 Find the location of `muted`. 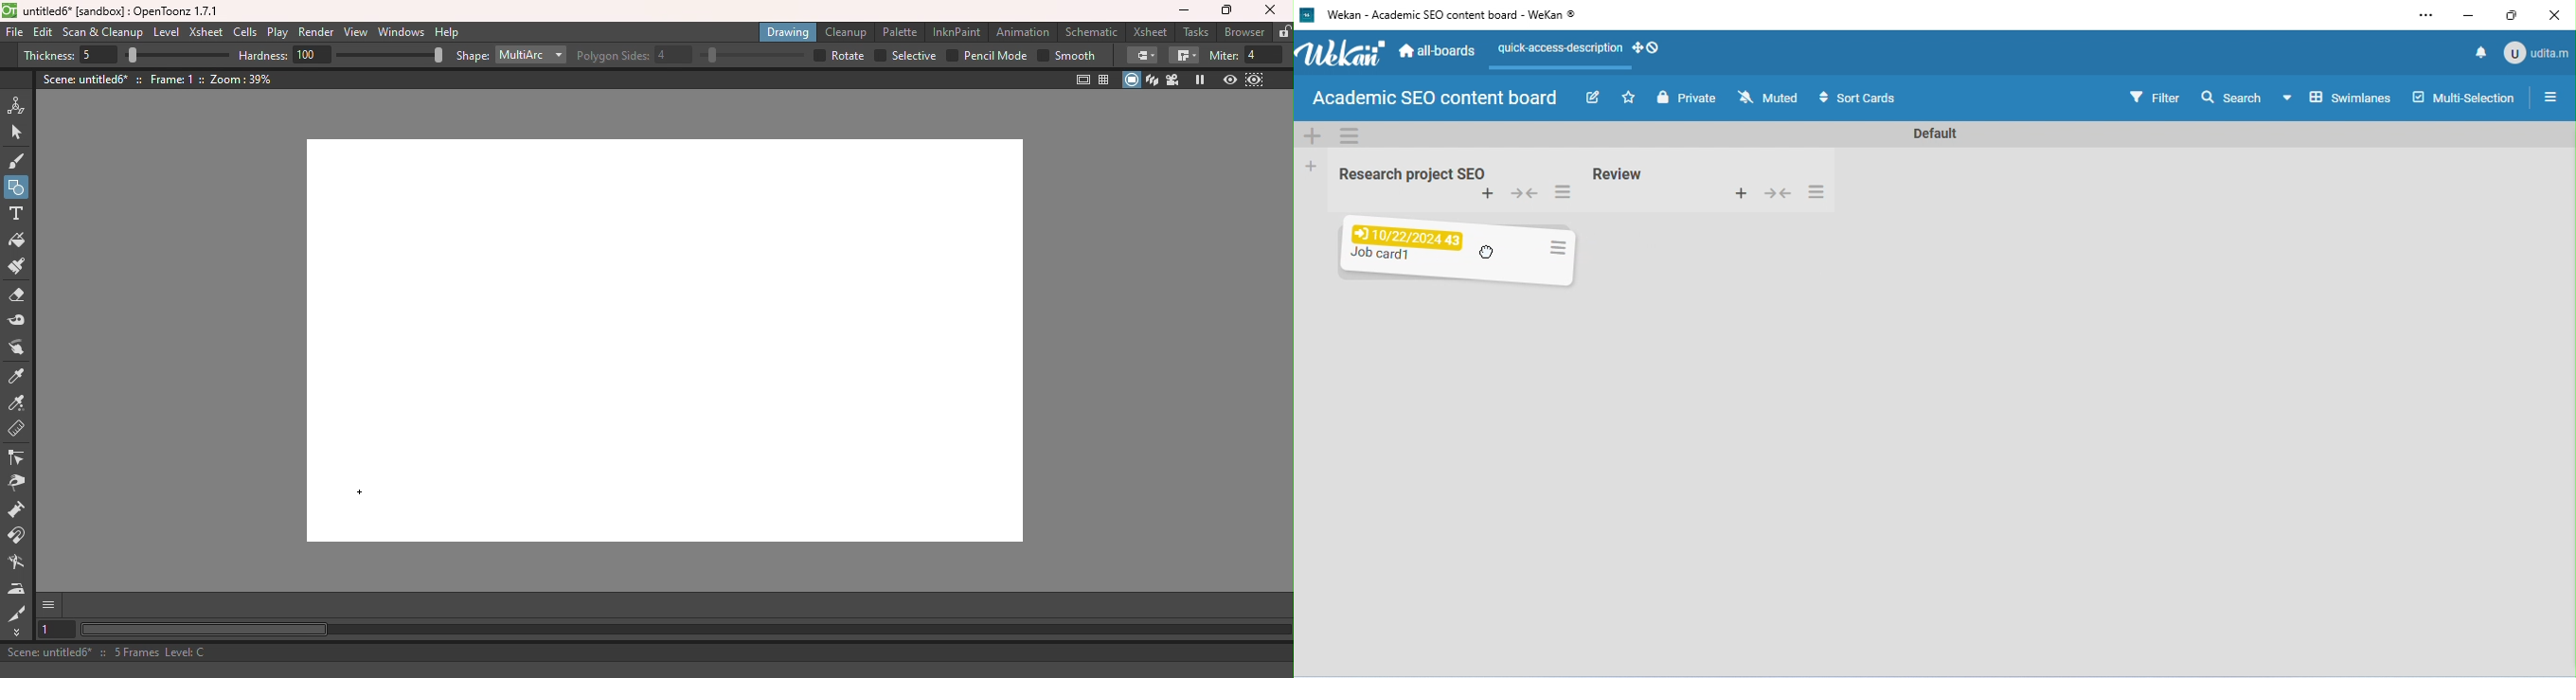

muted is located at coordinates (1770, 98).